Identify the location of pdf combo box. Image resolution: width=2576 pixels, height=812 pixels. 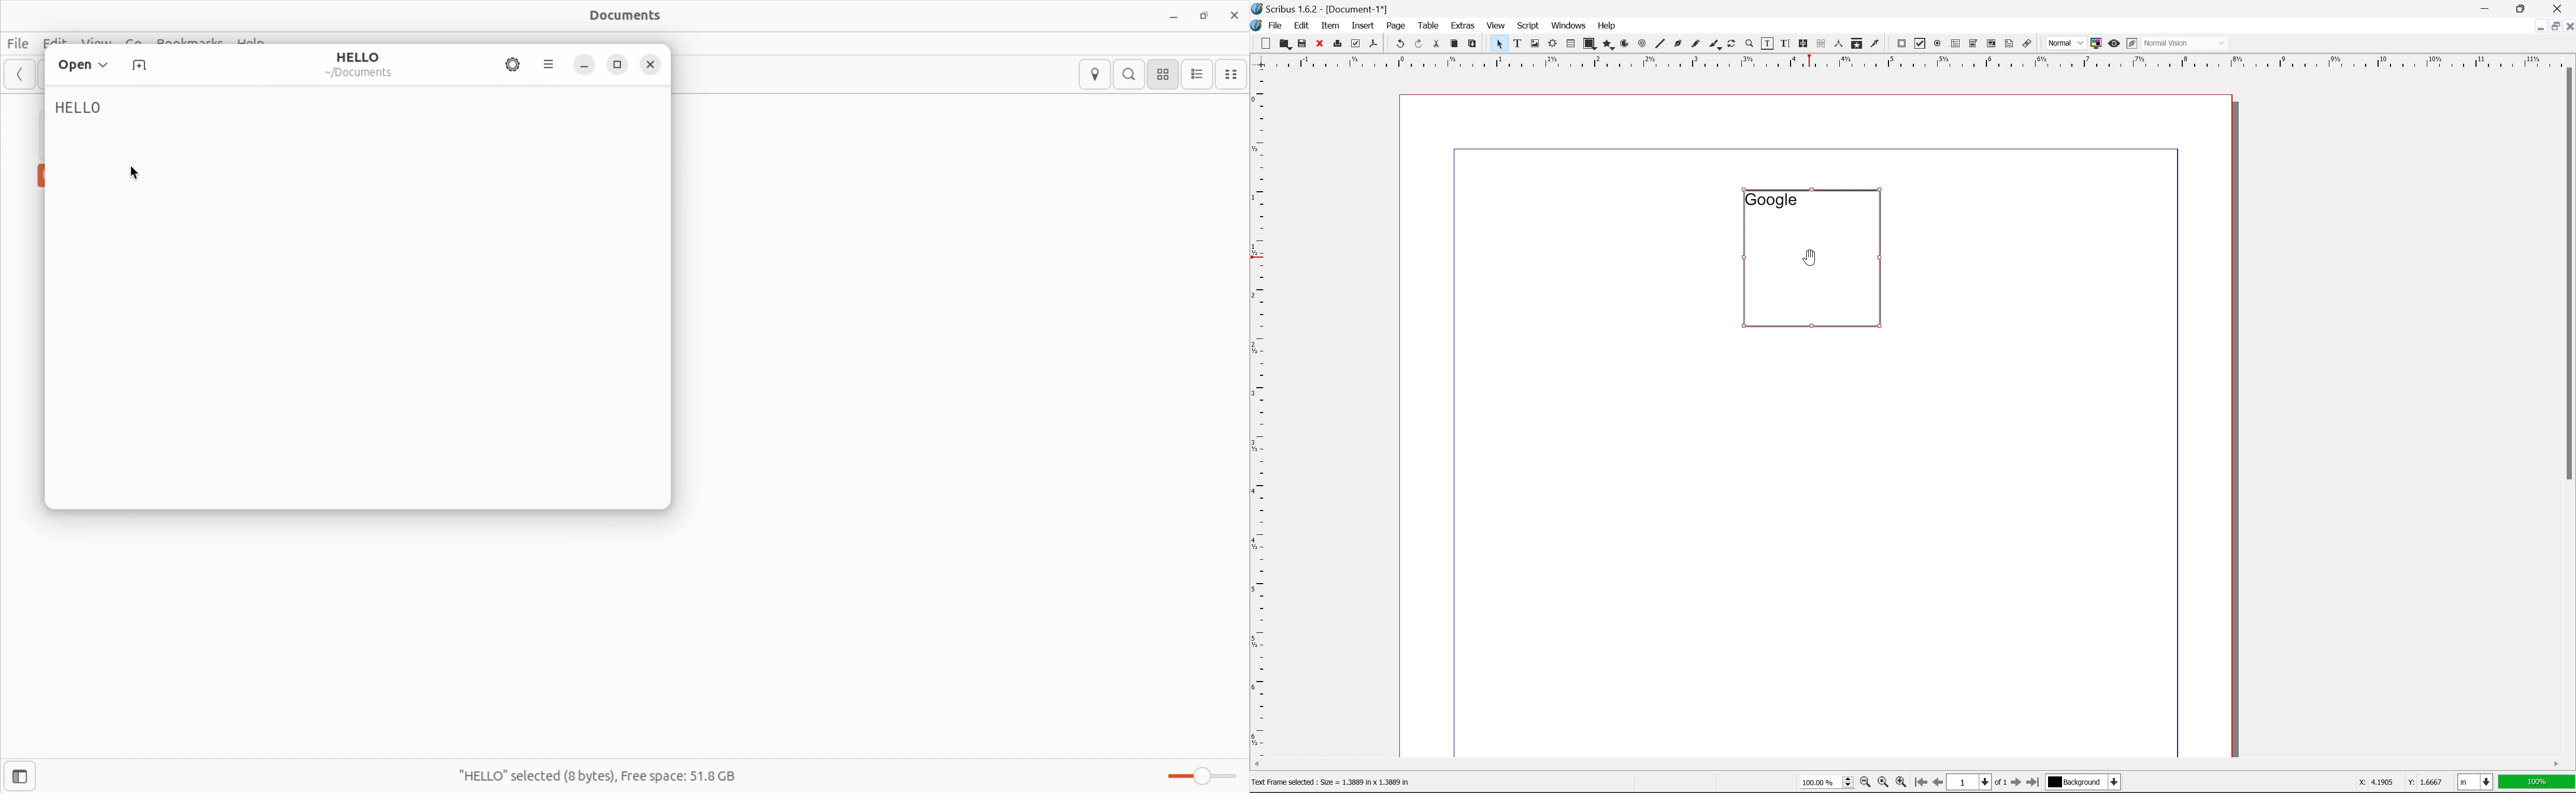
(1972, 45).